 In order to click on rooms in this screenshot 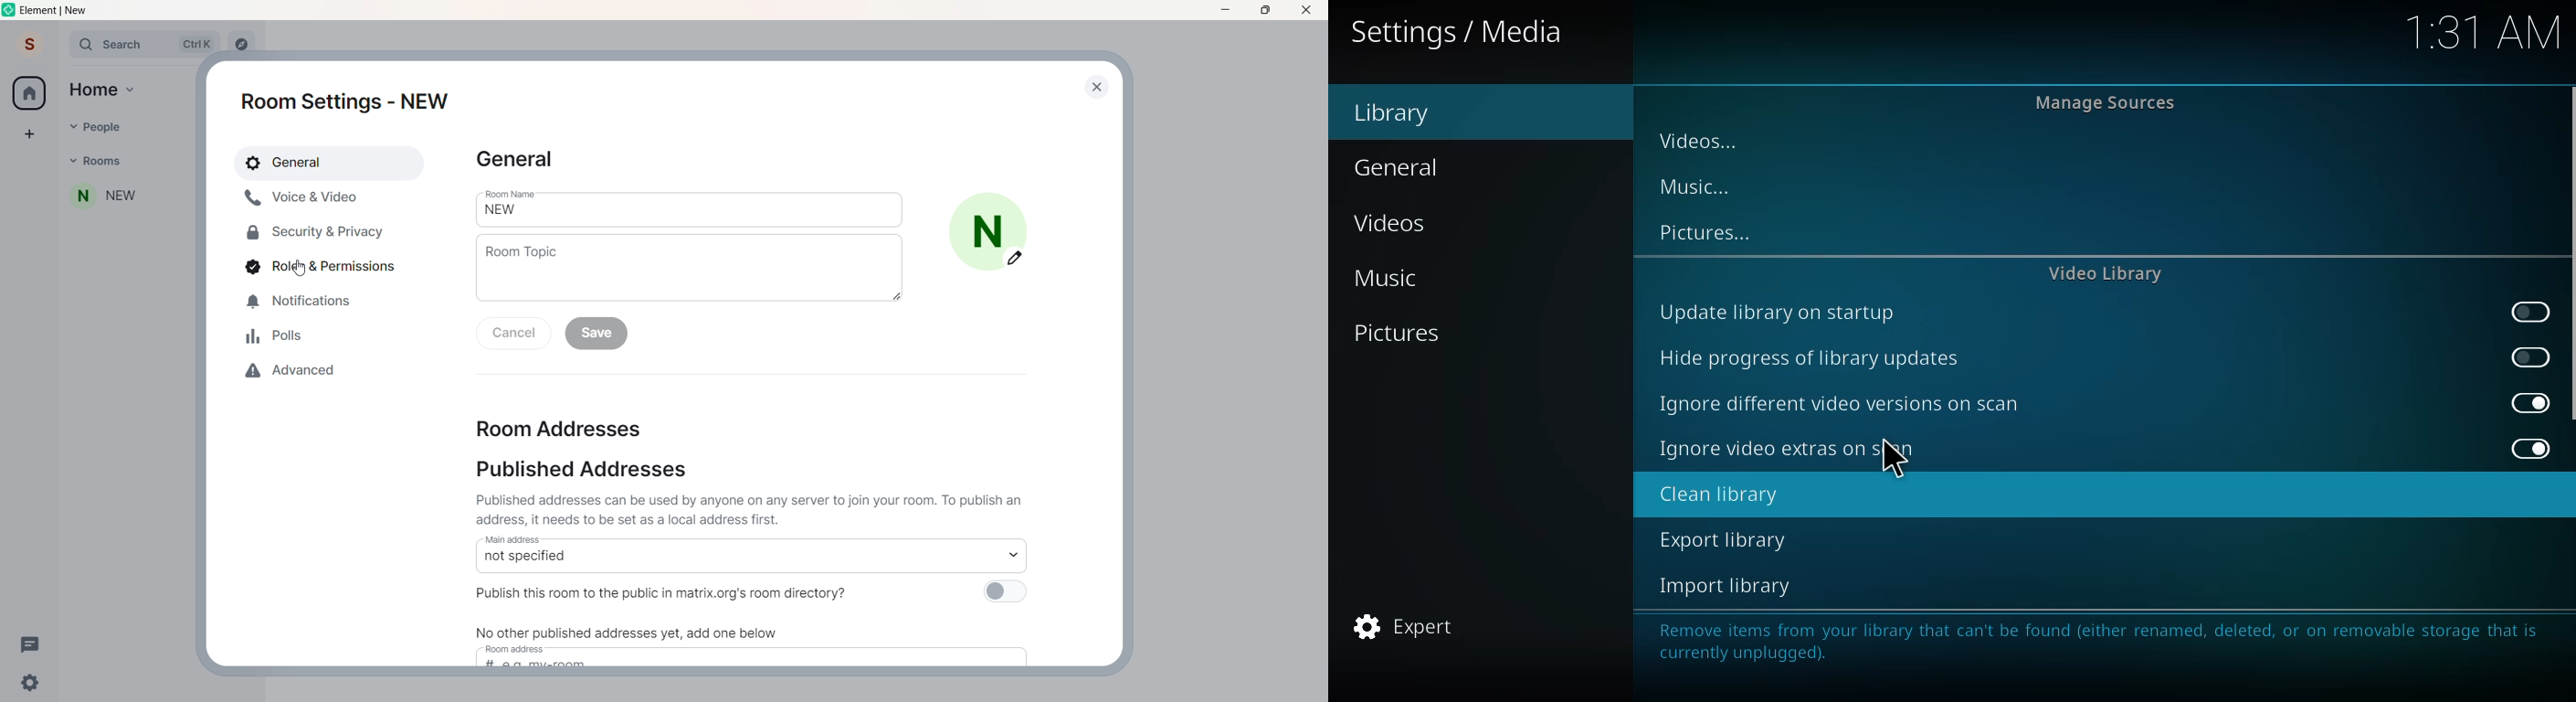, I will do `click(100, 163)`.